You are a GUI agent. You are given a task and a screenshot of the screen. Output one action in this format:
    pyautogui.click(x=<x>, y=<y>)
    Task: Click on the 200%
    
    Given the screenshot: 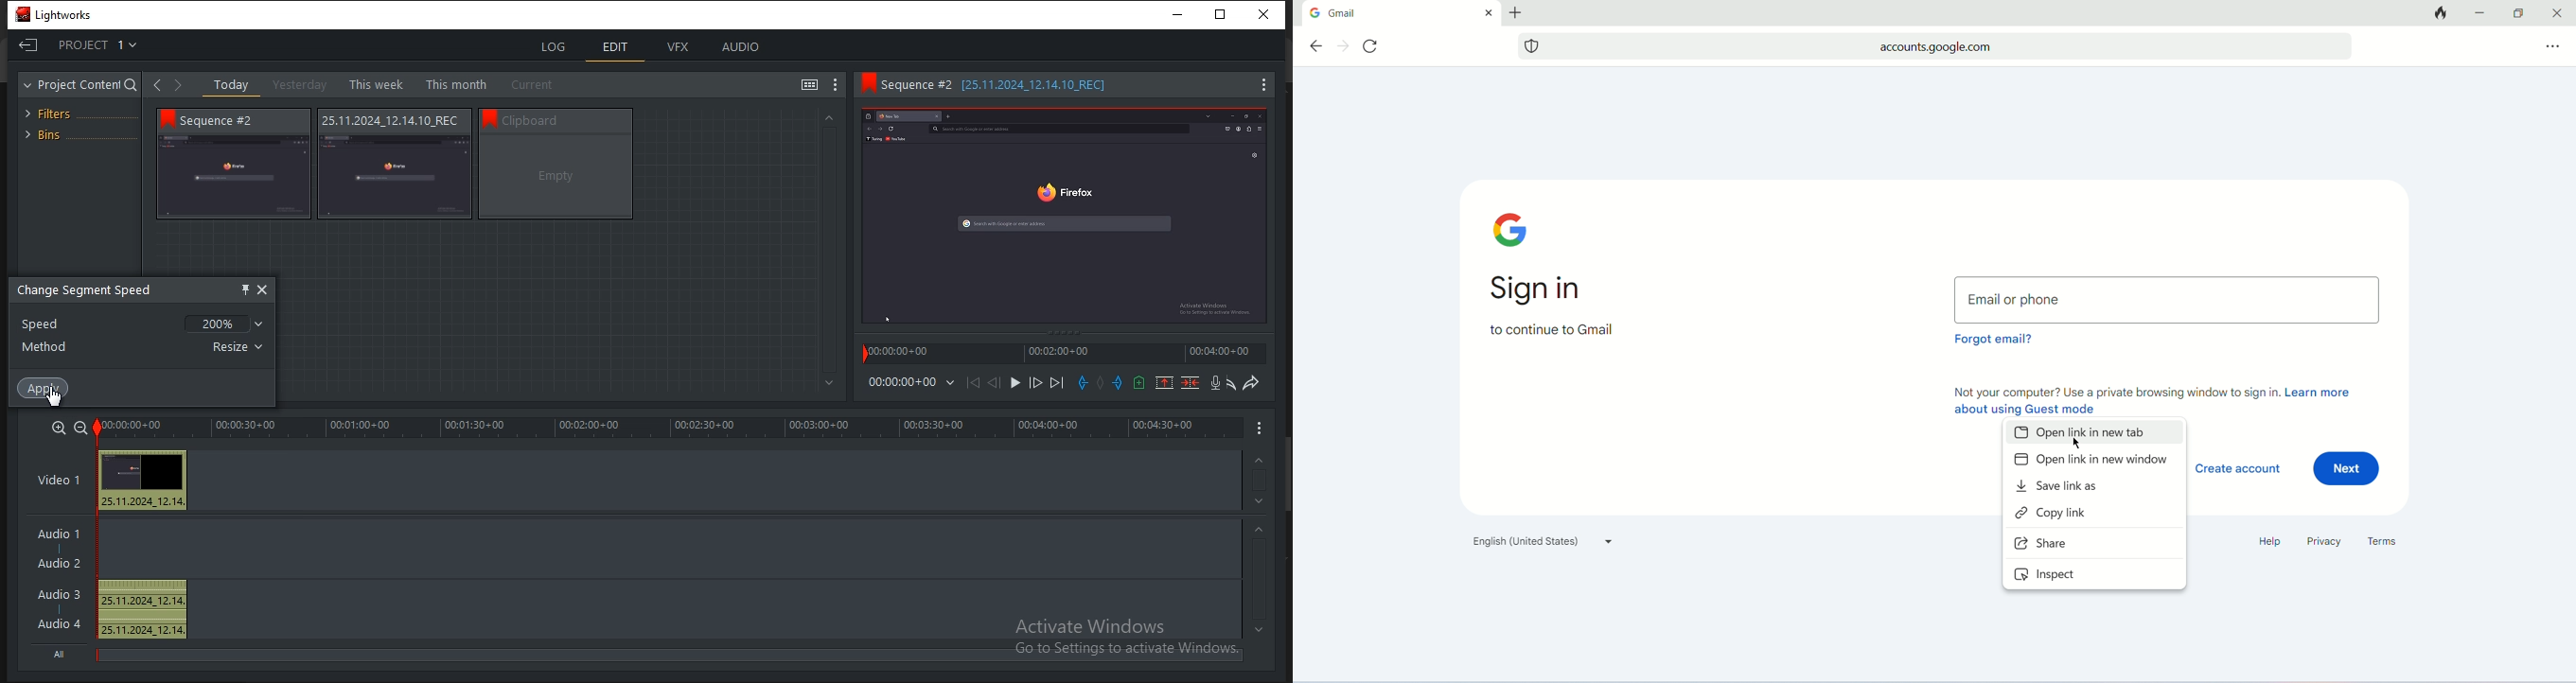 What is the action you would take?
    pyautogui.click(x=213, y=322)
    